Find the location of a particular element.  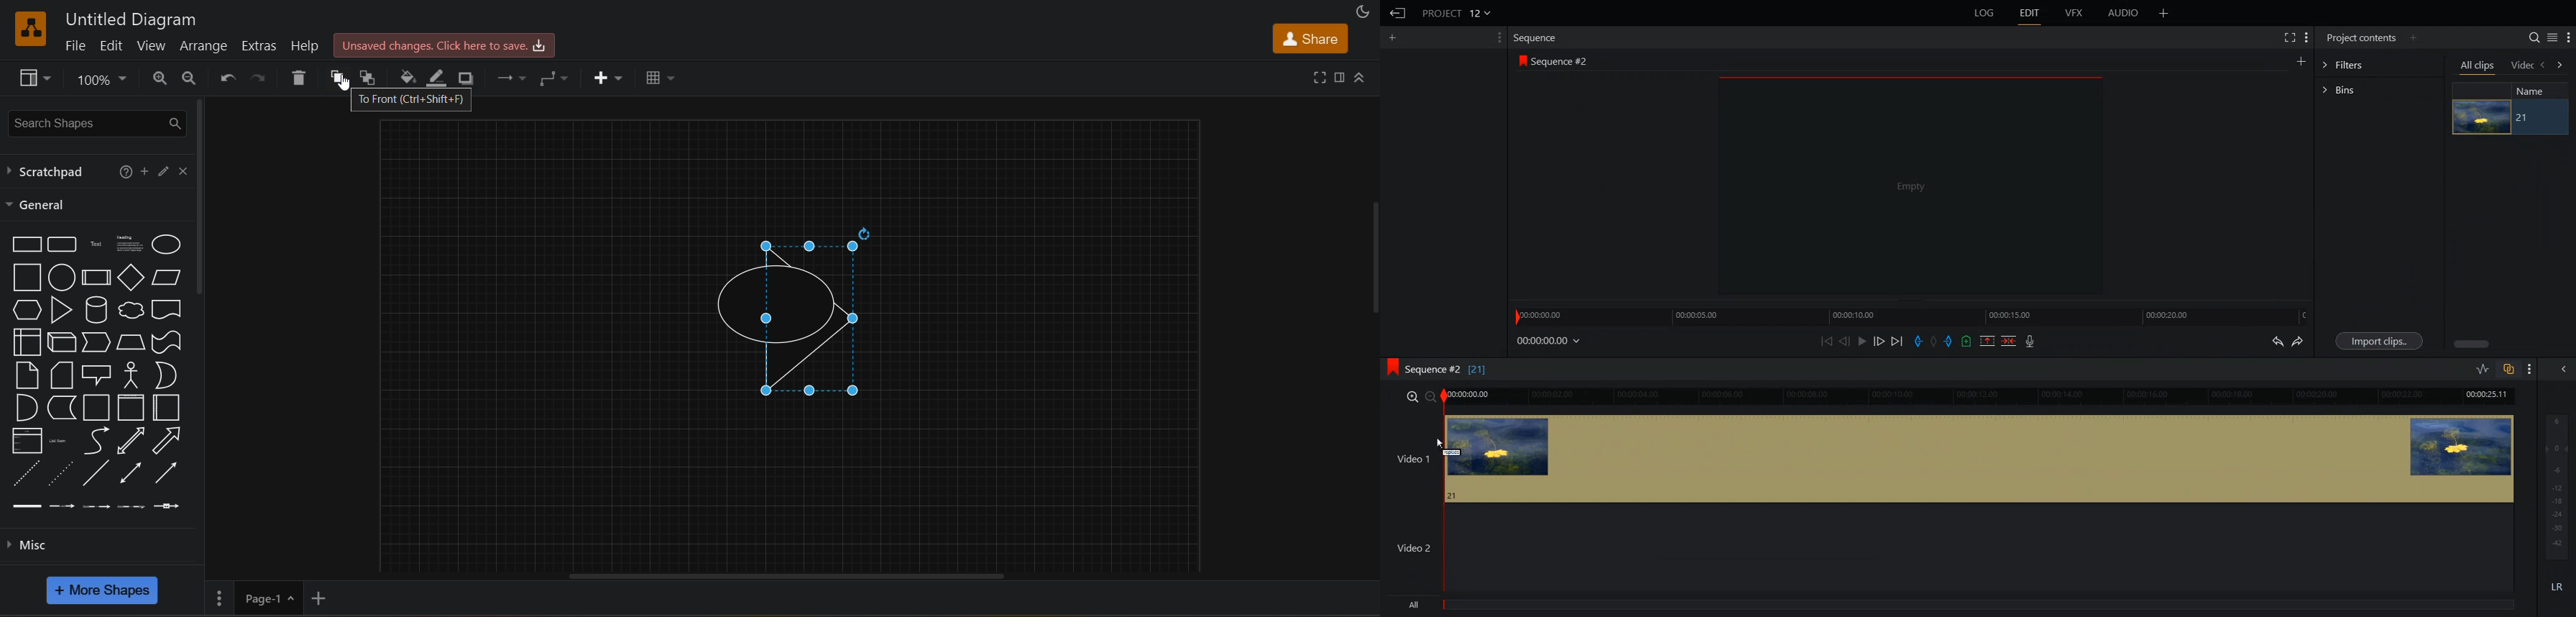

Show Setting Menu is located at coordinates (2569, 38).